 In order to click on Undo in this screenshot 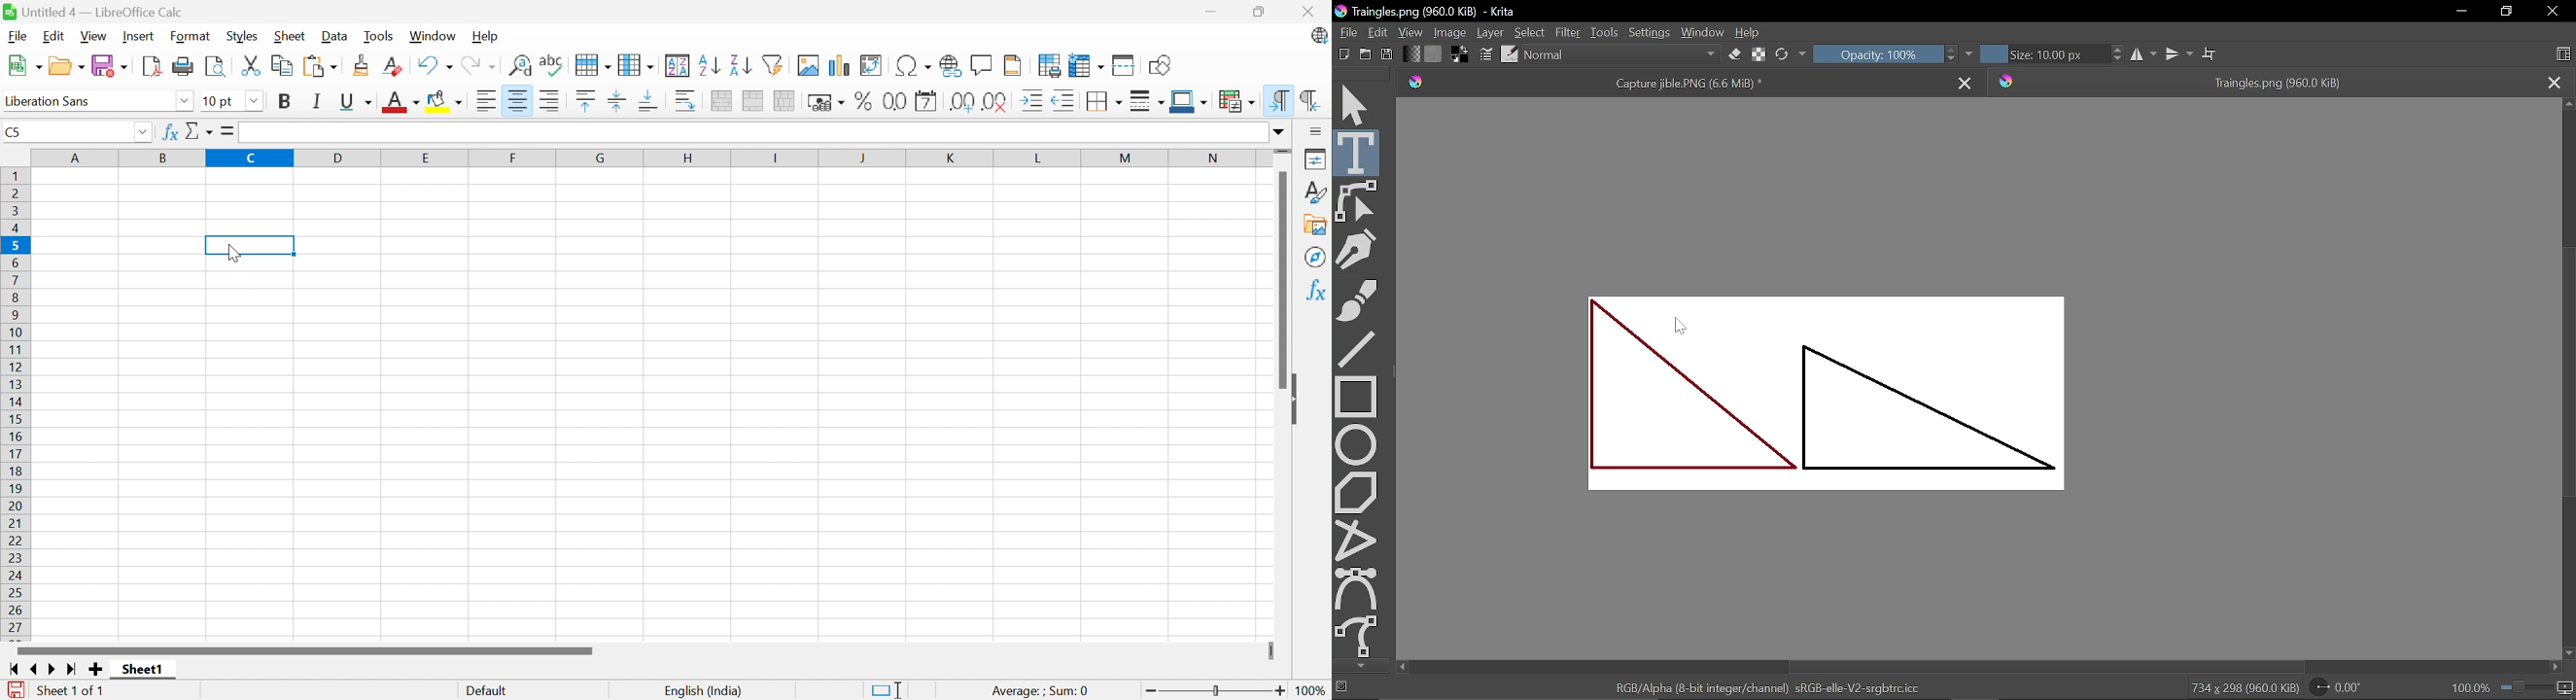, I will do `click(435, 64)`.